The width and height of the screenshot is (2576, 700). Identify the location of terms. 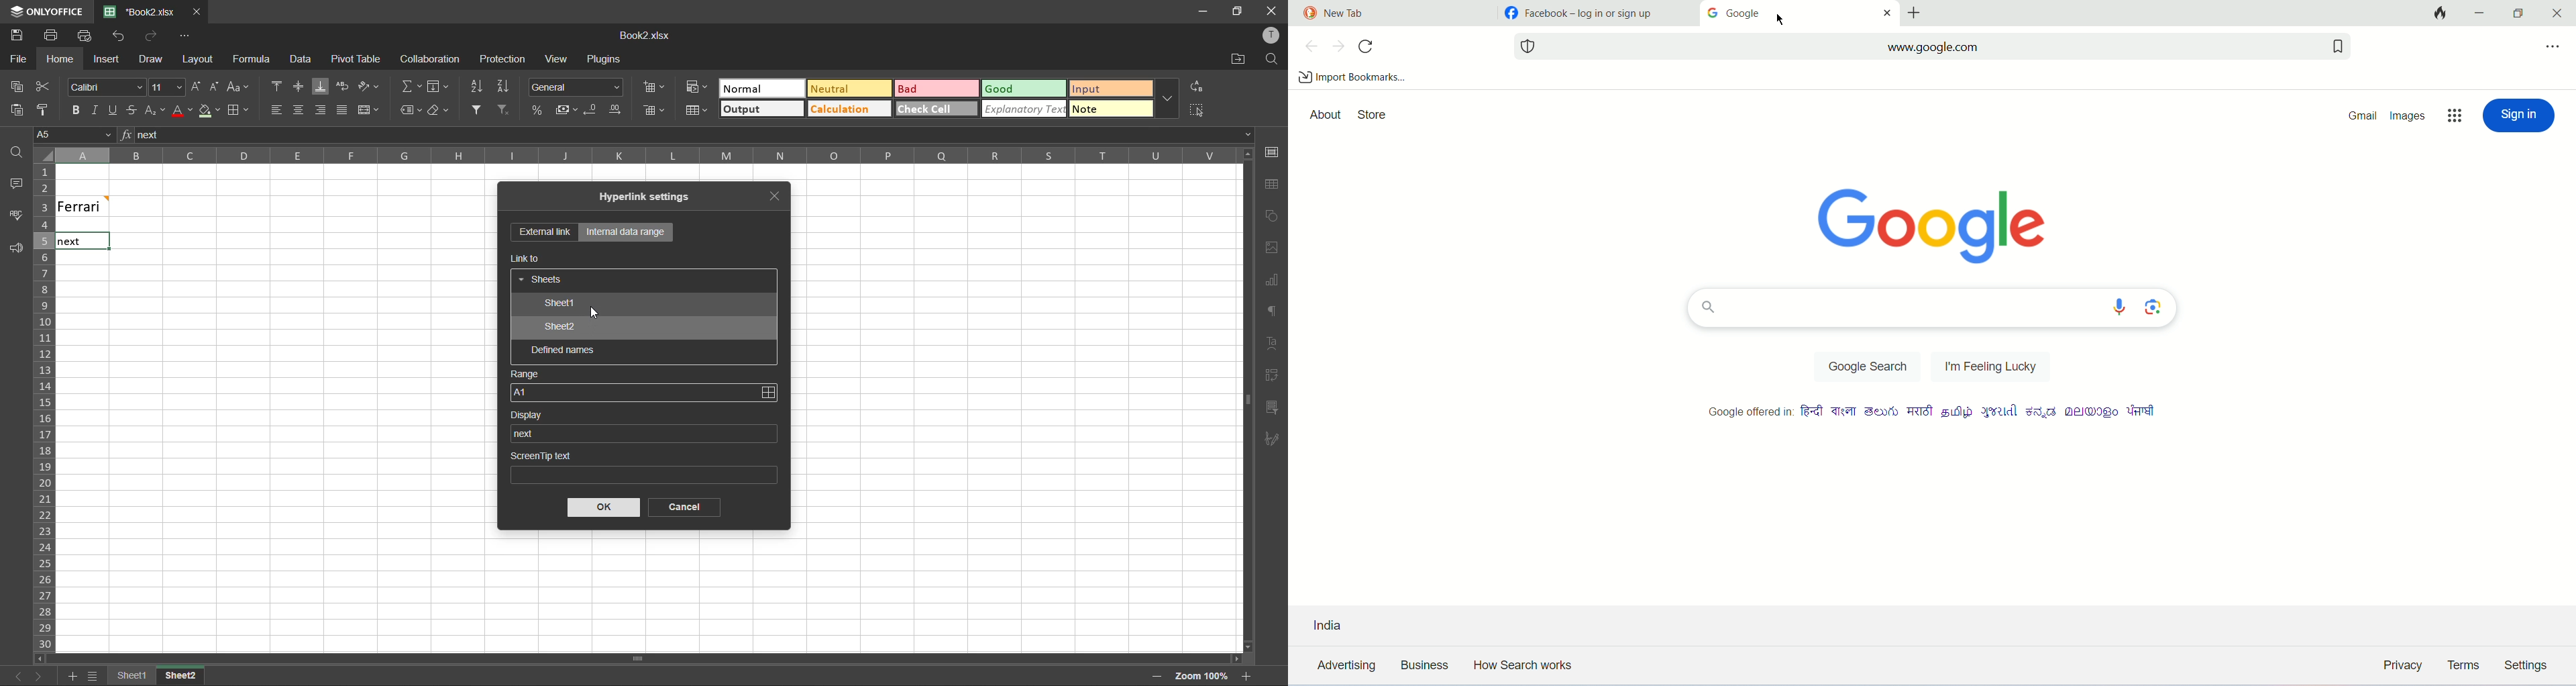
(2466, 665).